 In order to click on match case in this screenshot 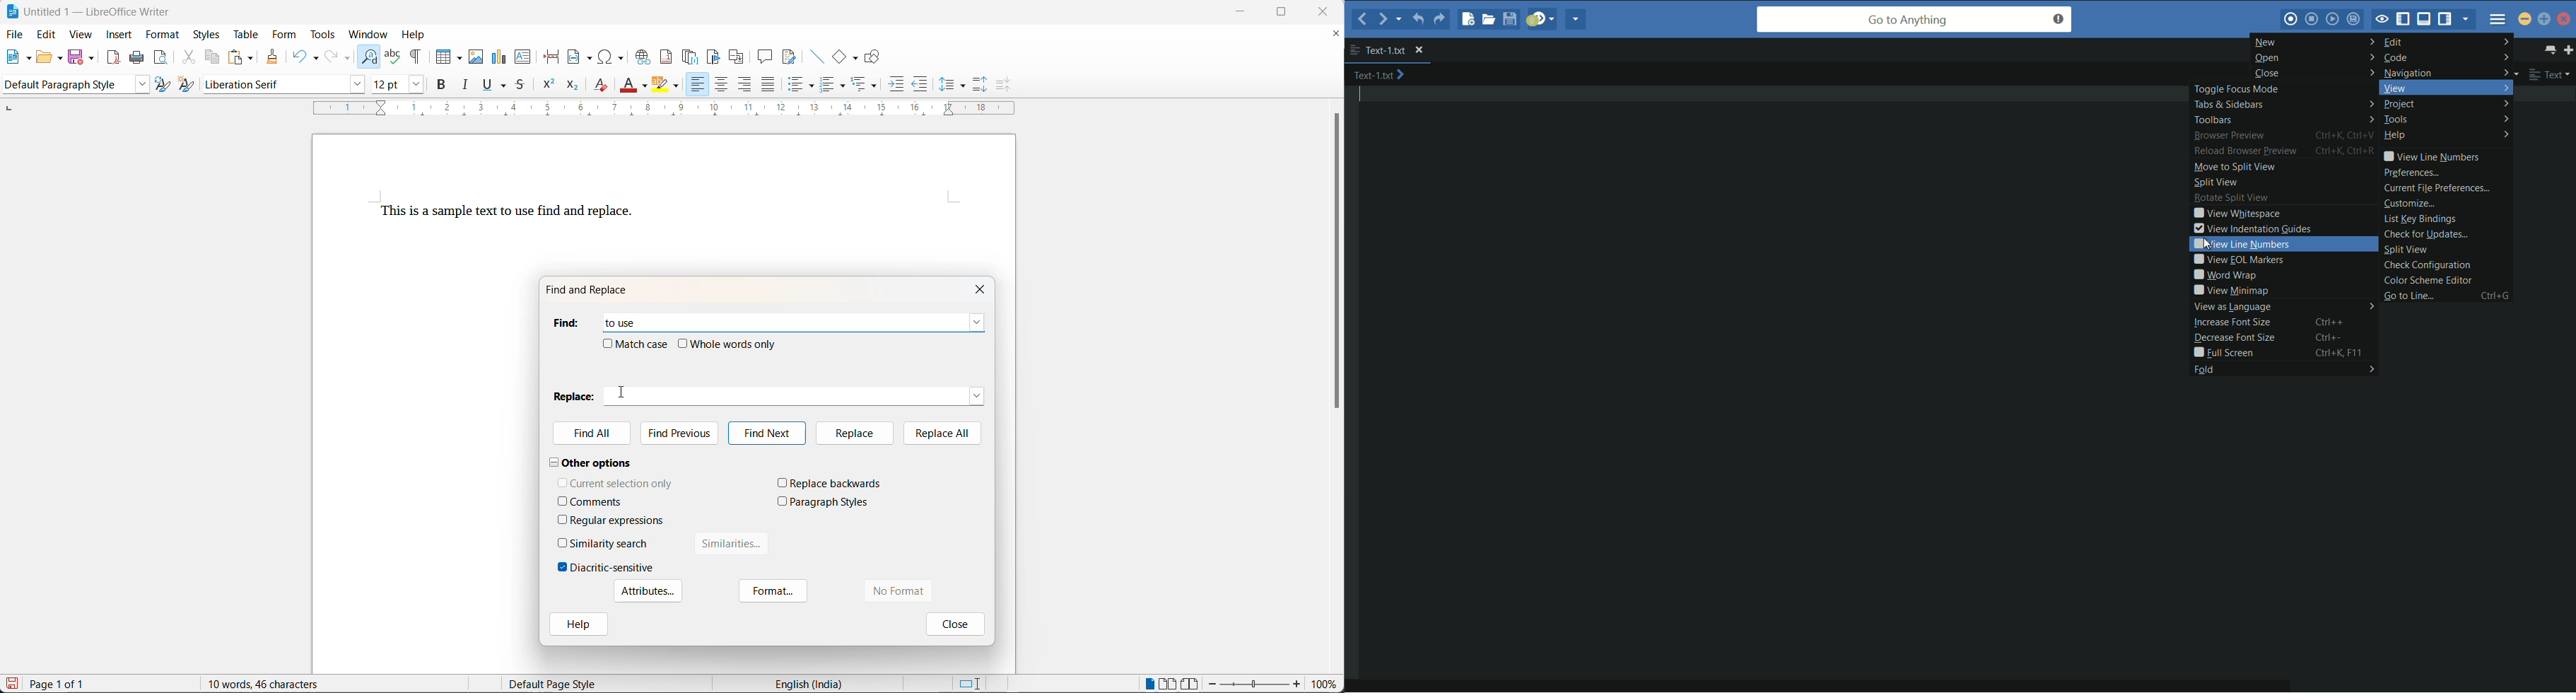, I will do `click(643, 344)`.